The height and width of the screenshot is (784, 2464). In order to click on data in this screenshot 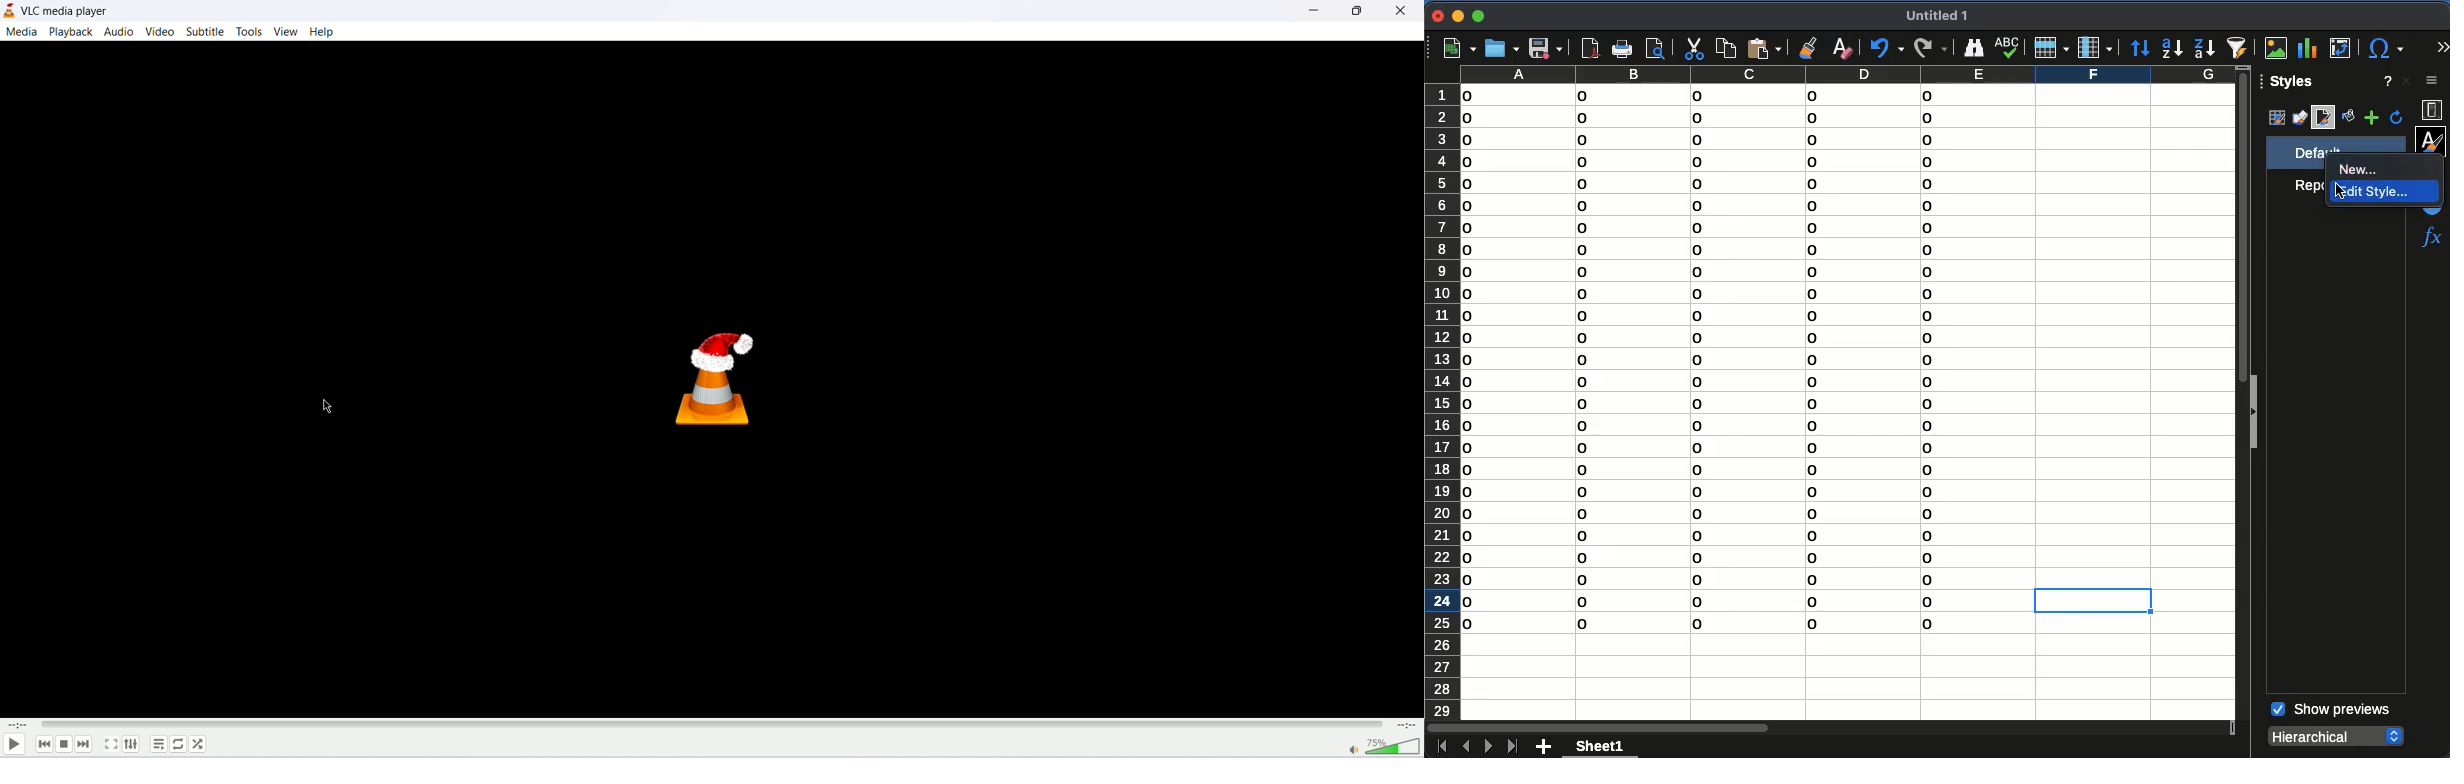, I will do `click(1706, 365)`.